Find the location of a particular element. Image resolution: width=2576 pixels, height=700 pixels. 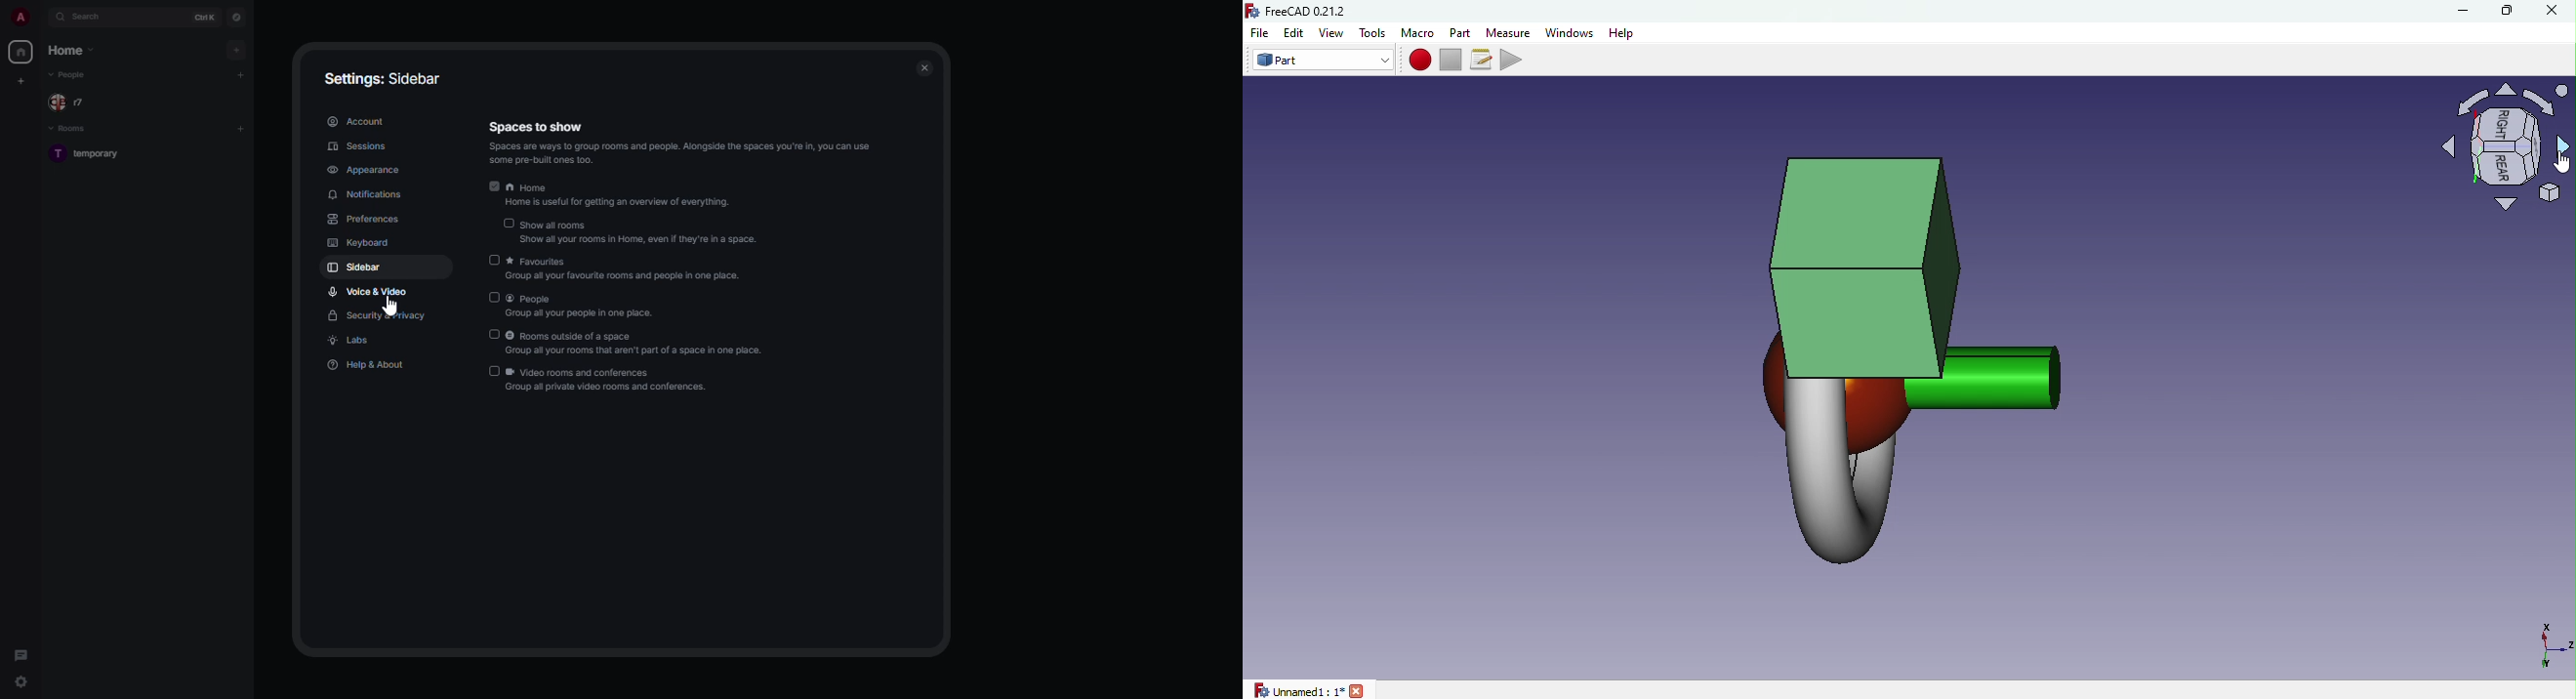

video rooms and conferences is located at coordinates (609, 381).